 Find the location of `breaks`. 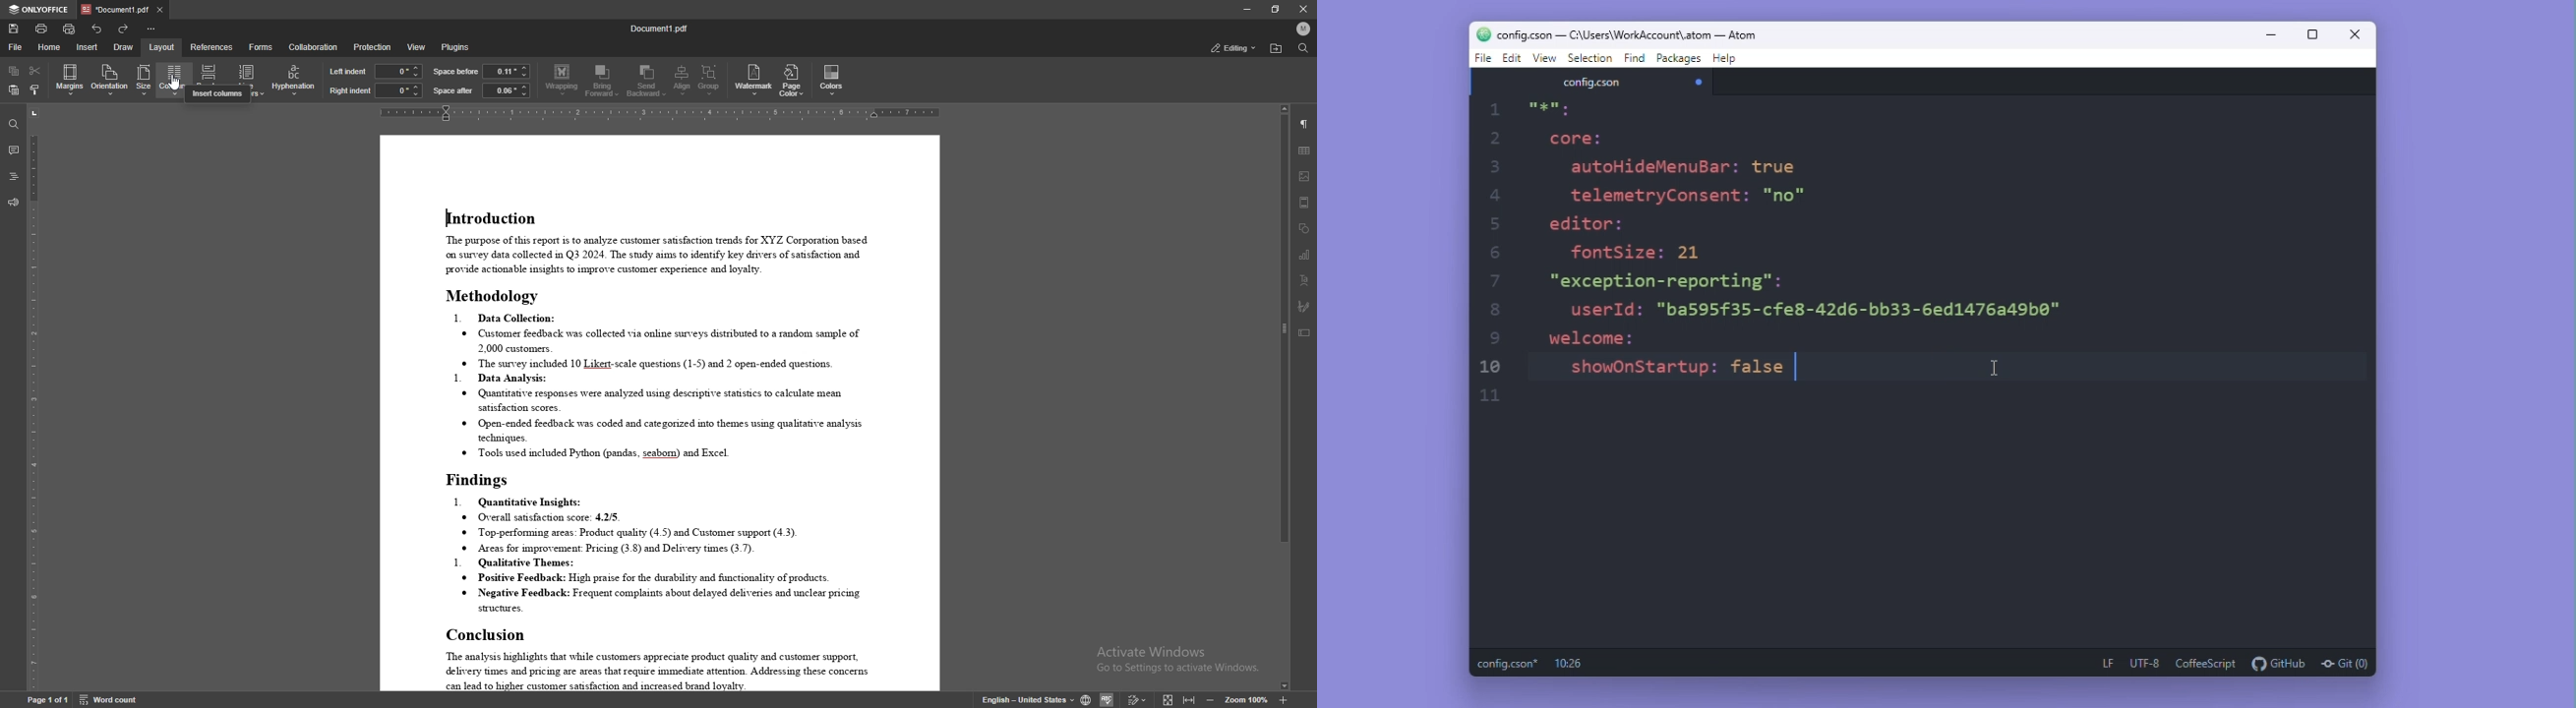

breaks is located at coordinates (210, 80).